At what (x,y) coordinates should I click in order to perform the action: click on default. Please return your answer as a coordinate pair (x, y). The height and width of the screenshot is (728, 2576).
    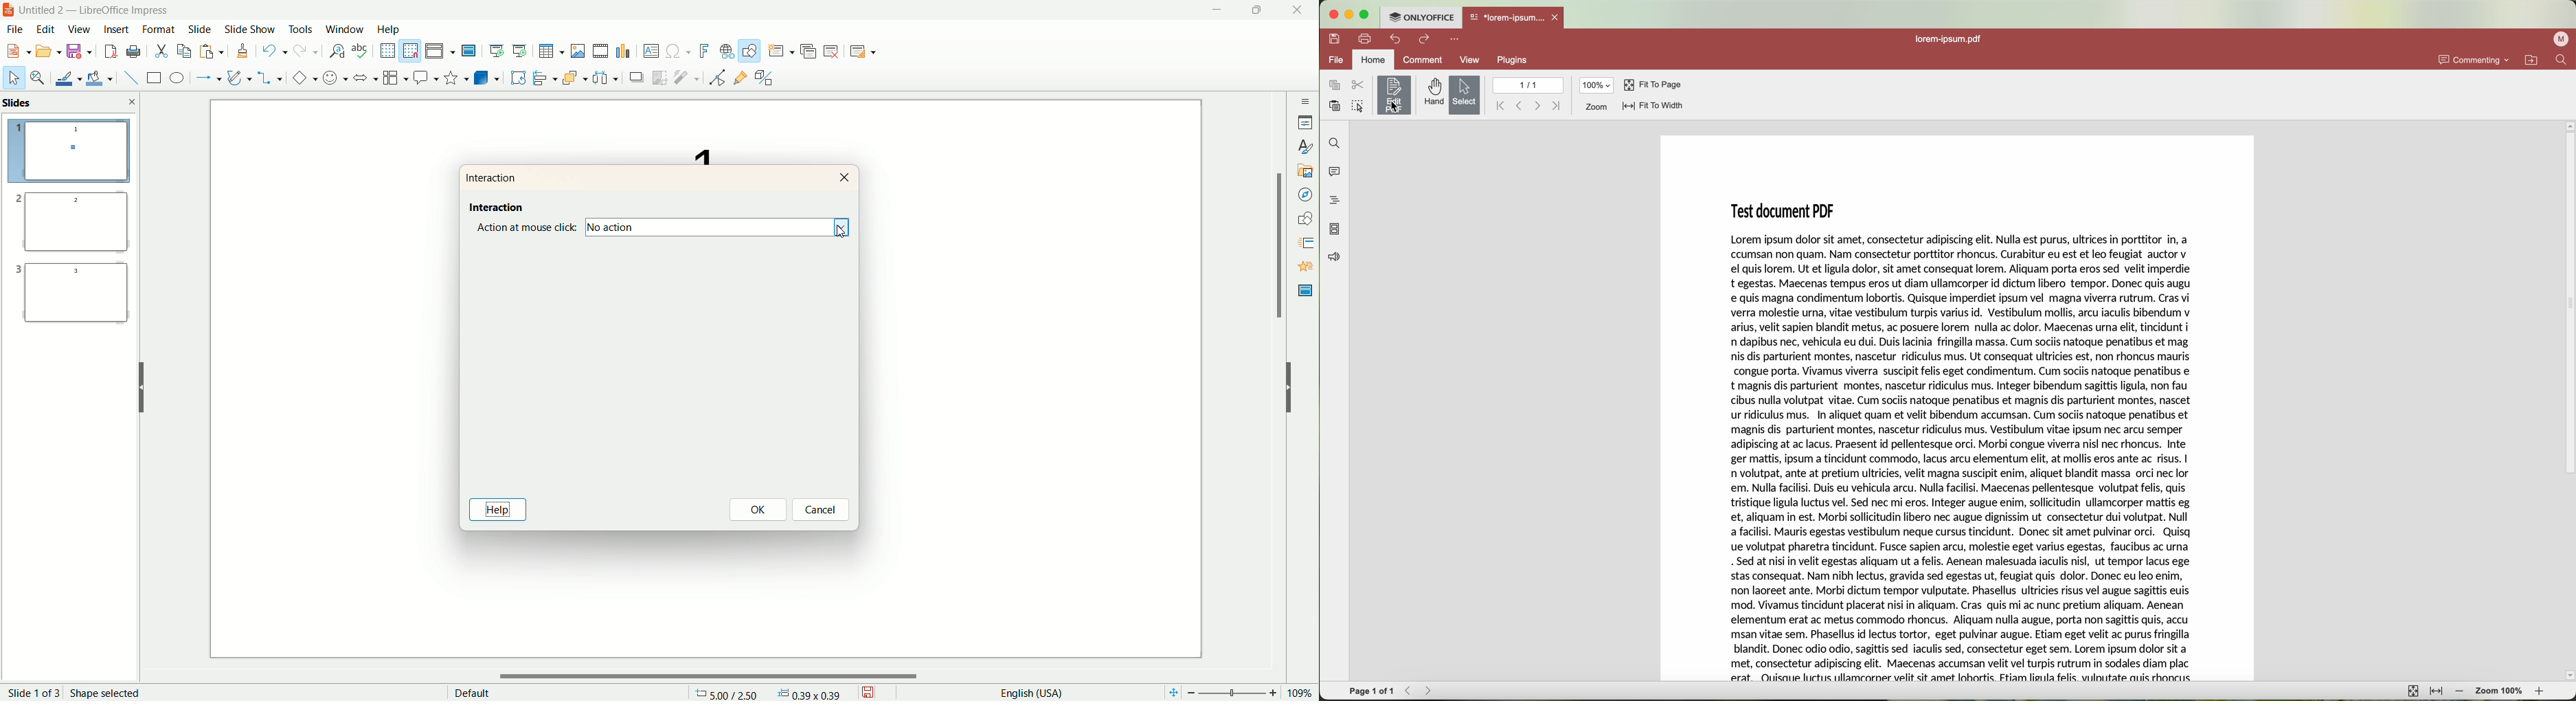
    Looking at the image, I should click on (471, 691).